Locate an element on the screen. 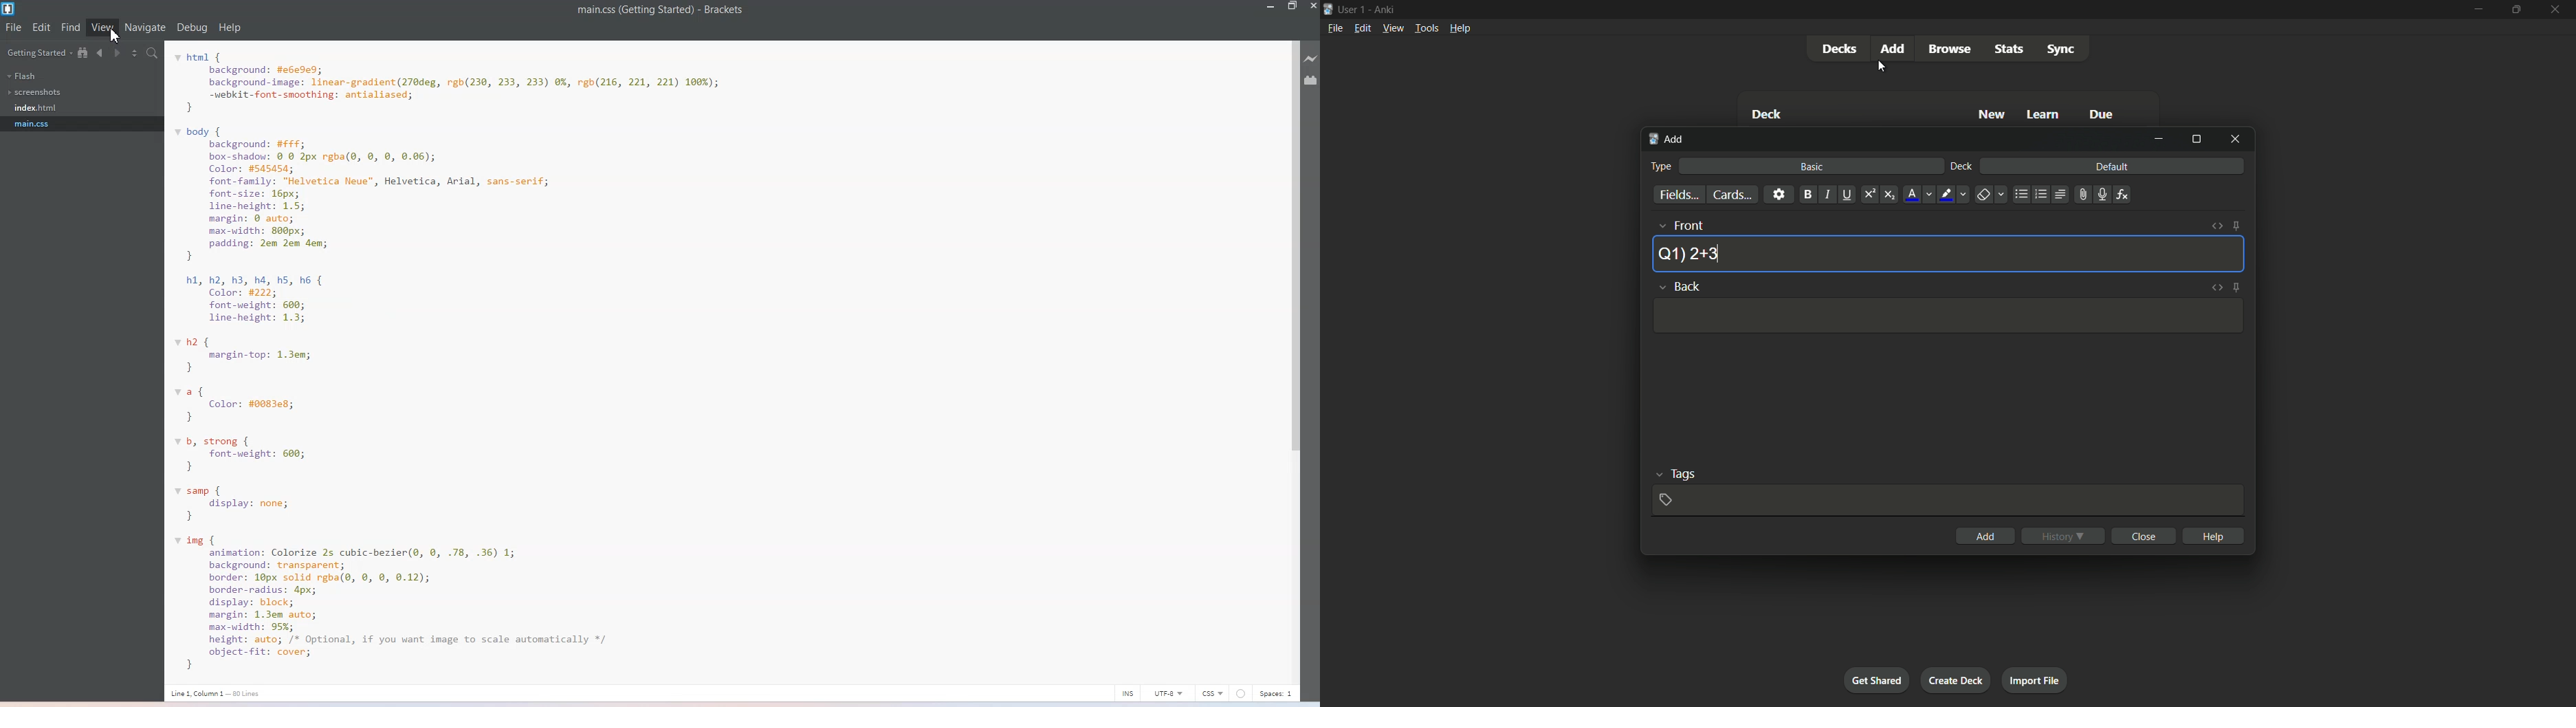  learn is located at coordinates (2043, 115).